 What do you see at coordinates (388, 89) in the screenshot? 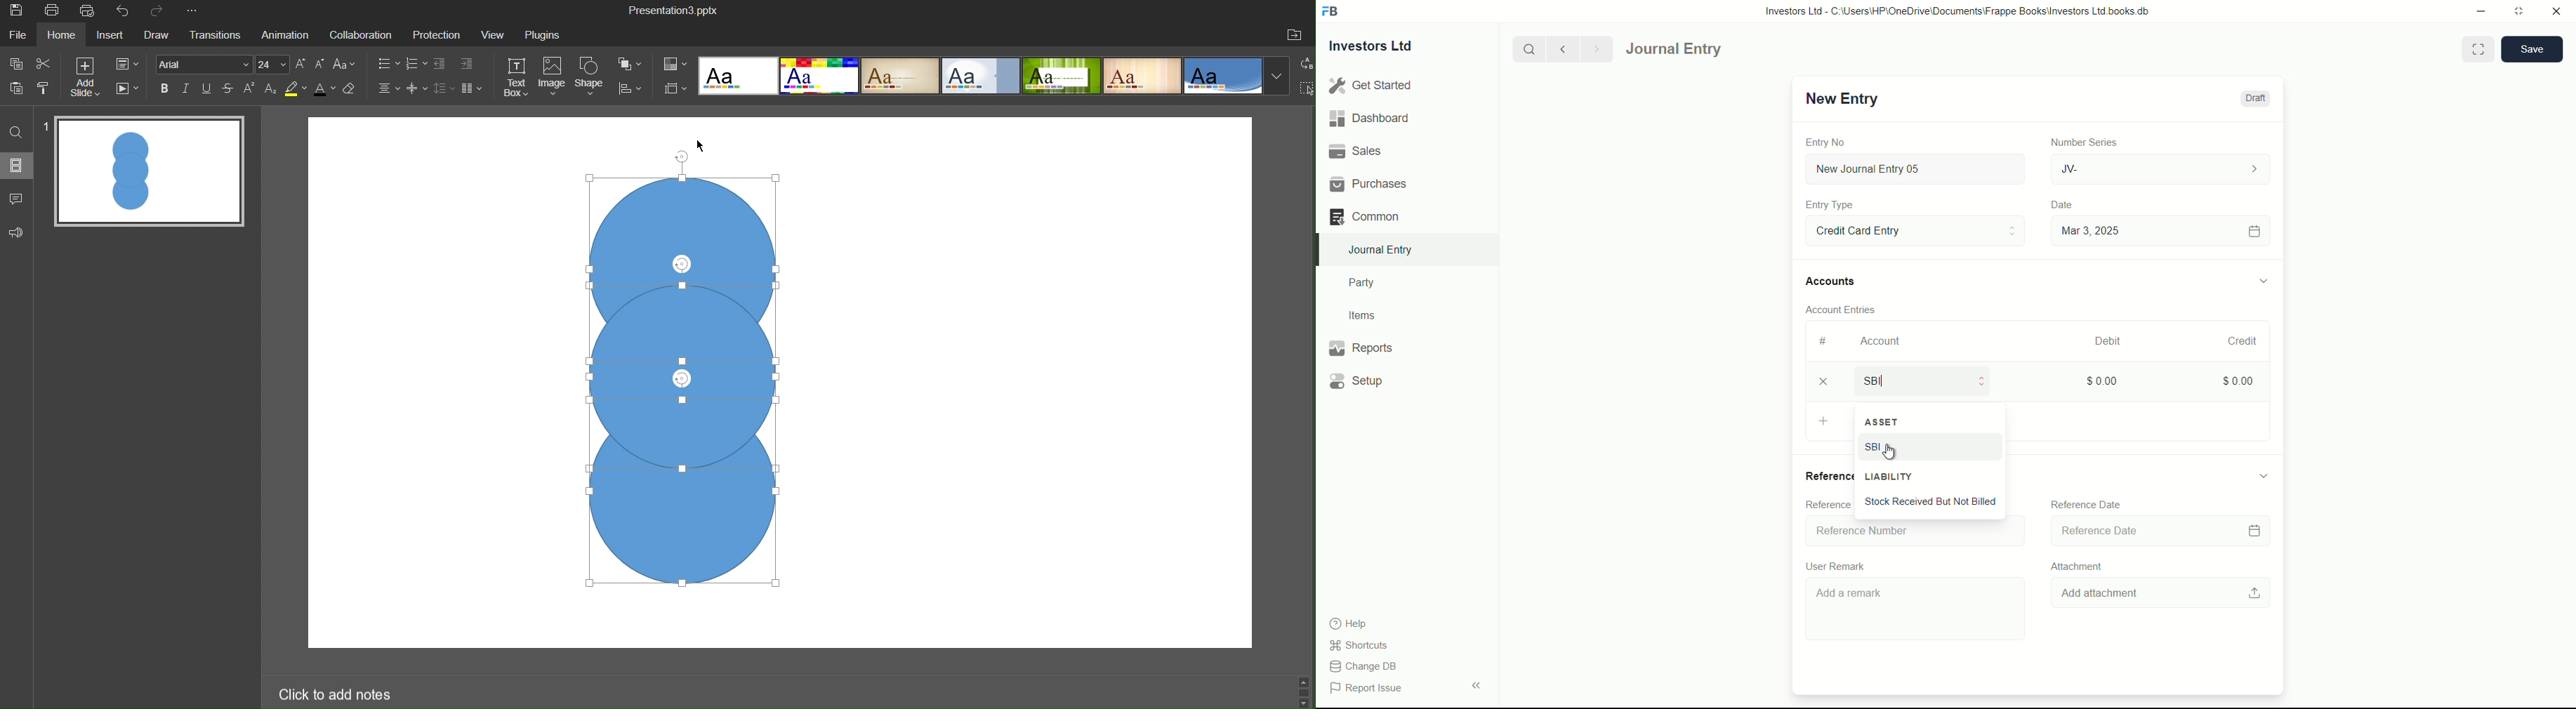
I see `Alignment` at bounding box center [388, 89].